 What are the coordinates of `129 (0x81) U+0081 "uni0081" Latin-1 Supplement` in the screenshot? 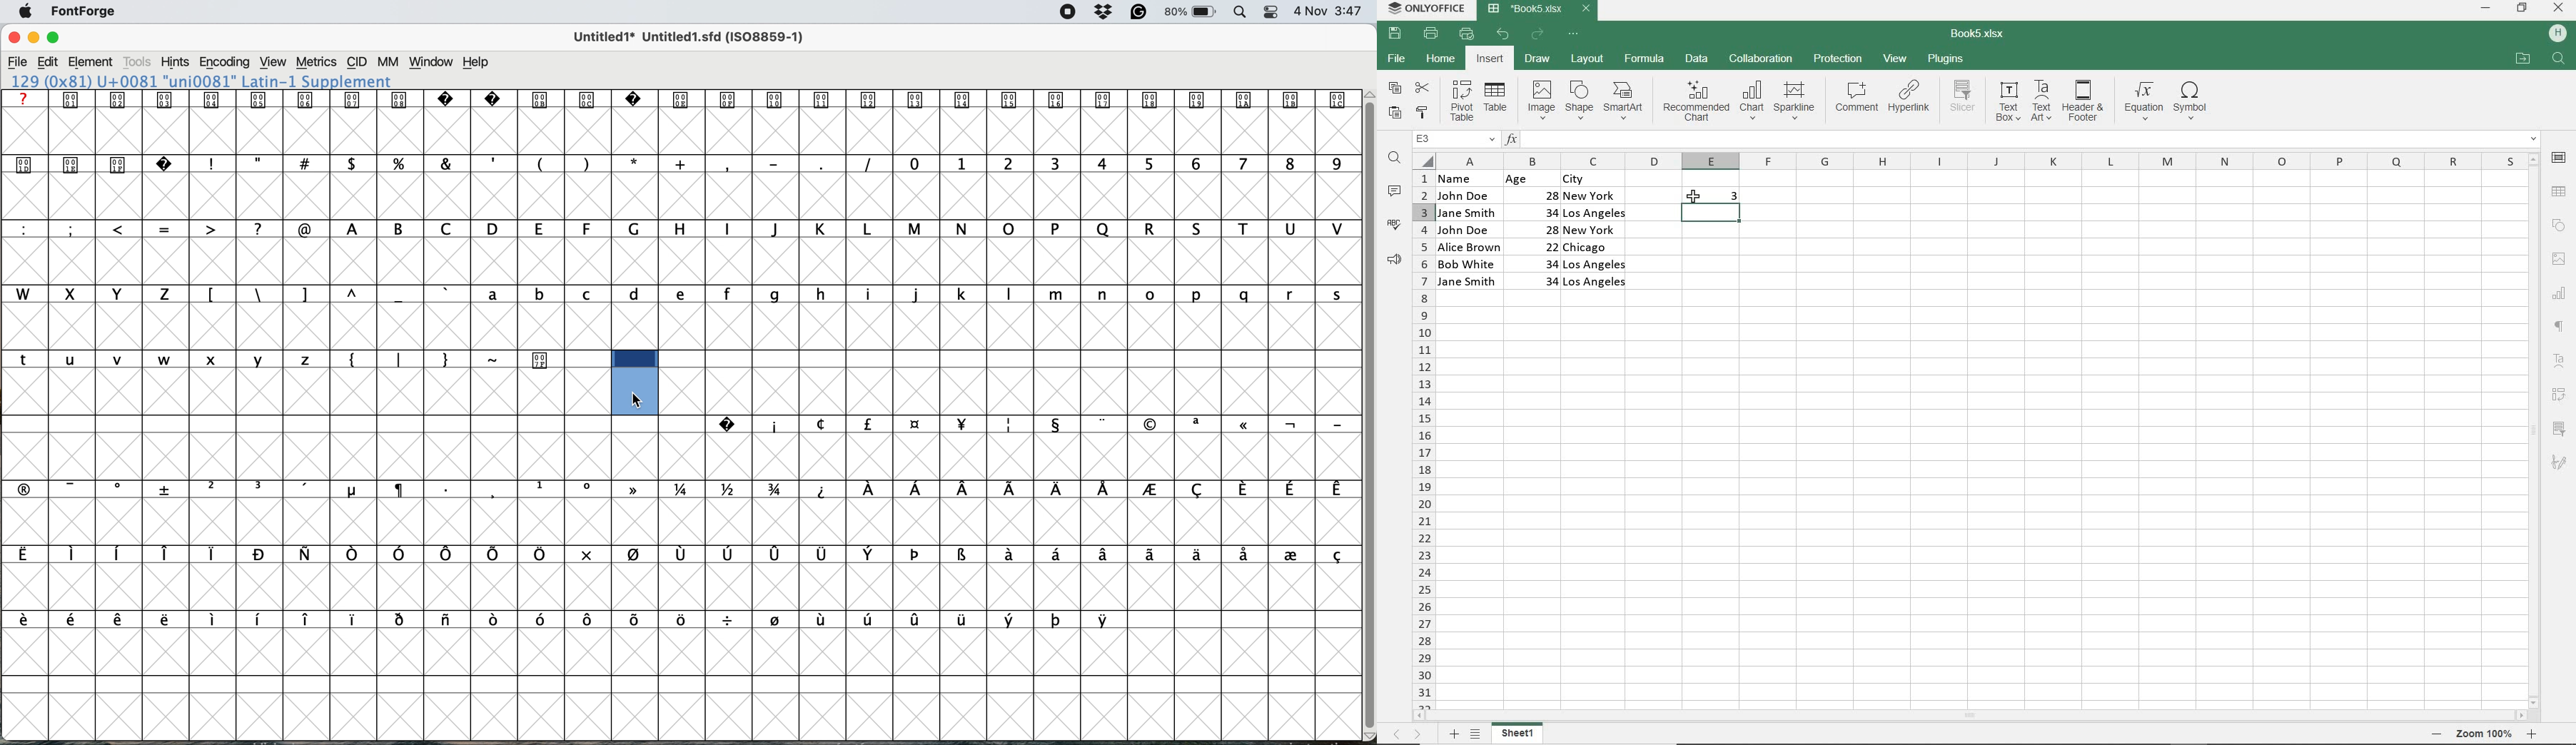 It's located at (220, 81).